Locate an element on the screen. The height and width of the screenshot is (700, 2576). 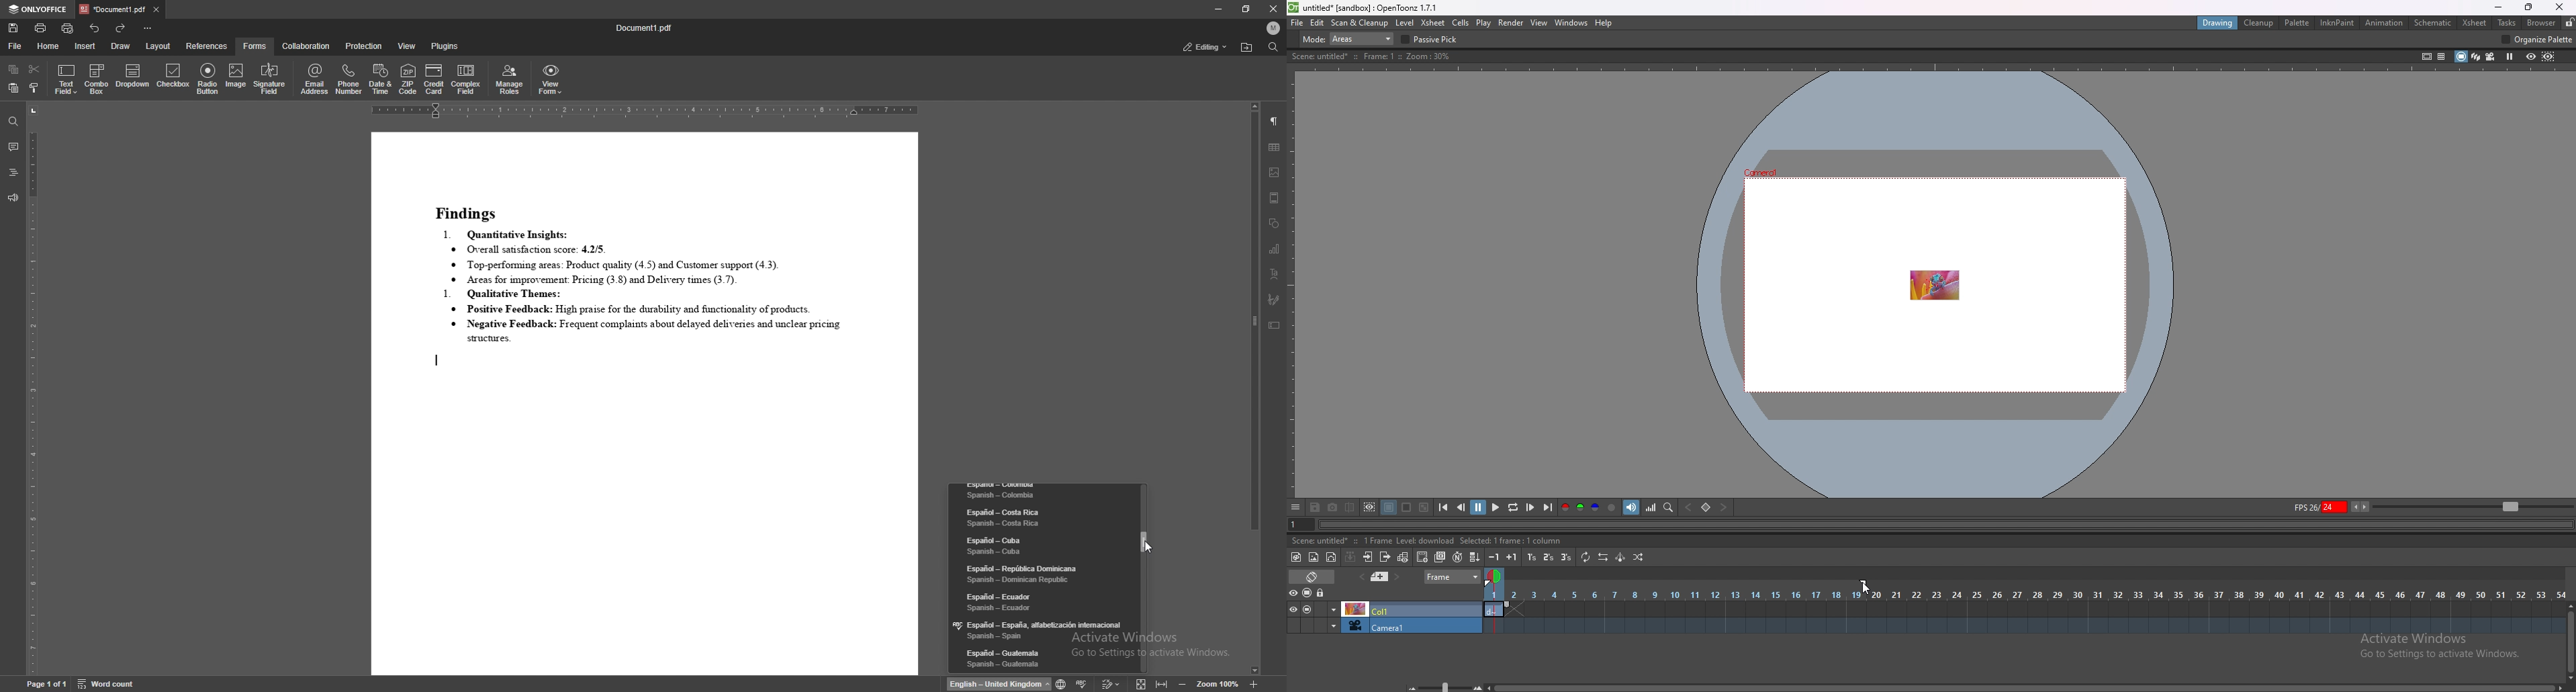
histogram is located at coordinates (1651, 507).